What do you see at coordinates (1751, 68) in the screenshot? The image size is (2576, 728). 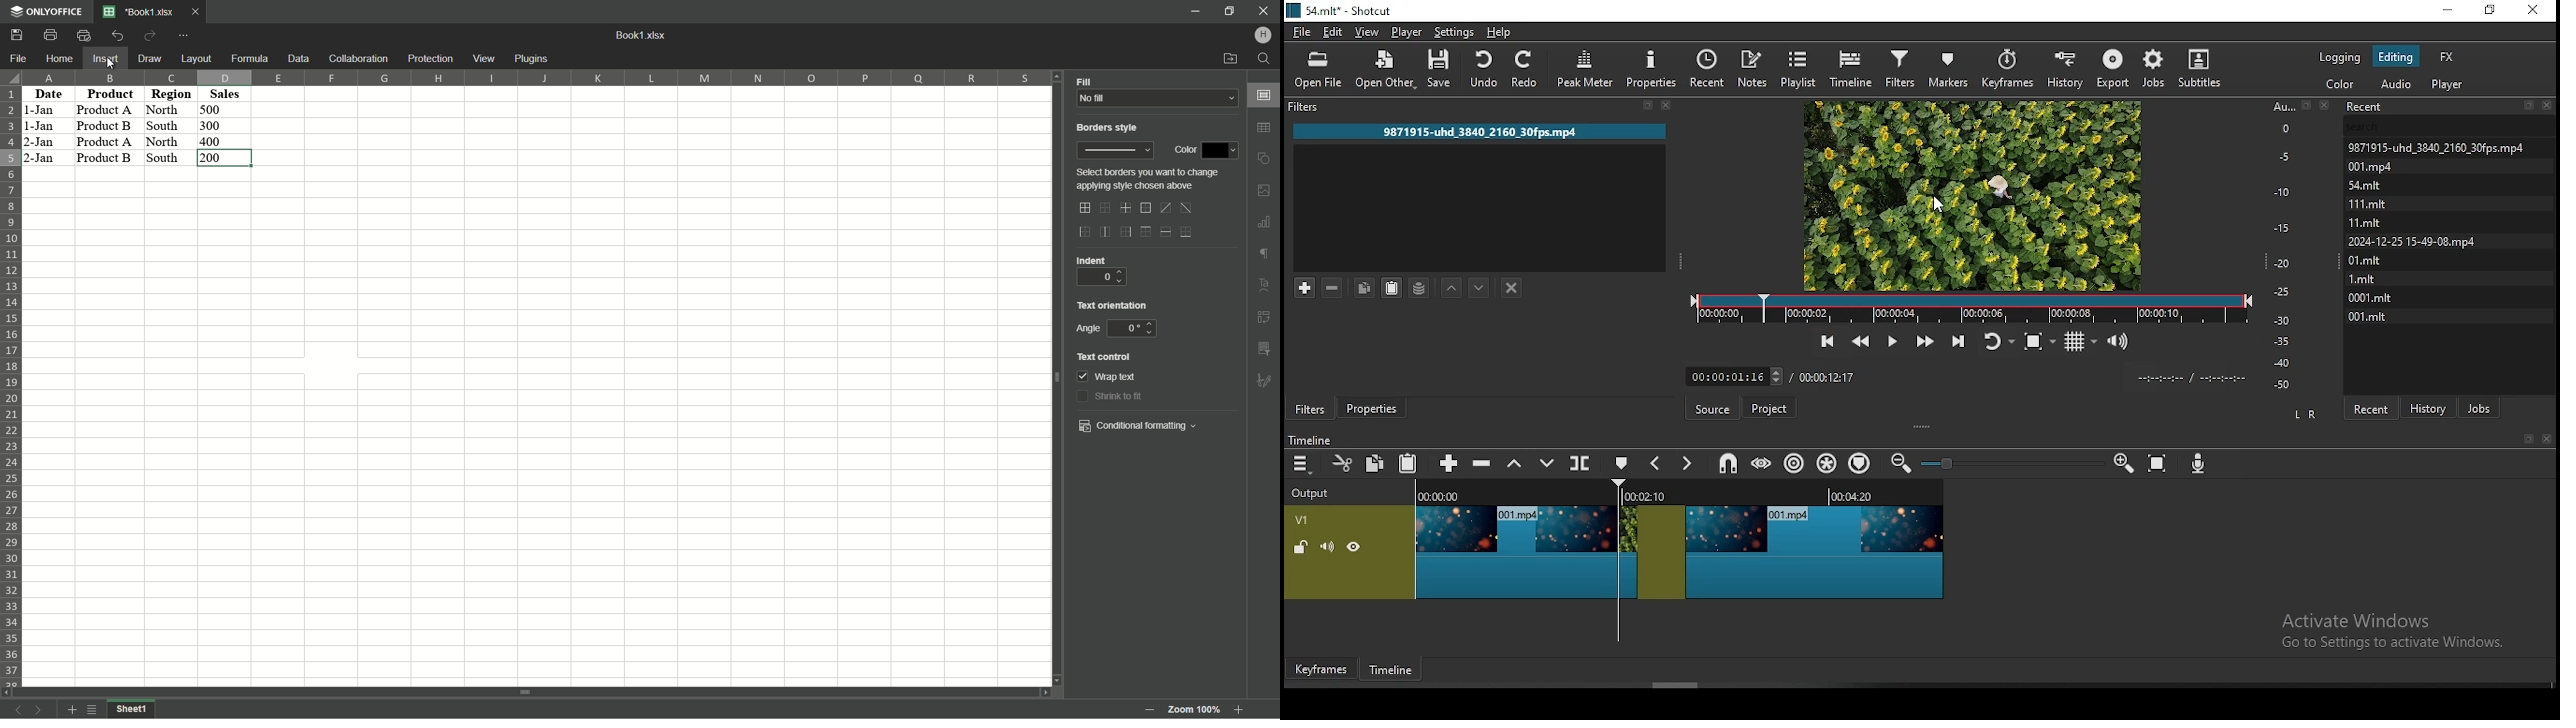 I see `notes` at bounding box center [1751, 68].